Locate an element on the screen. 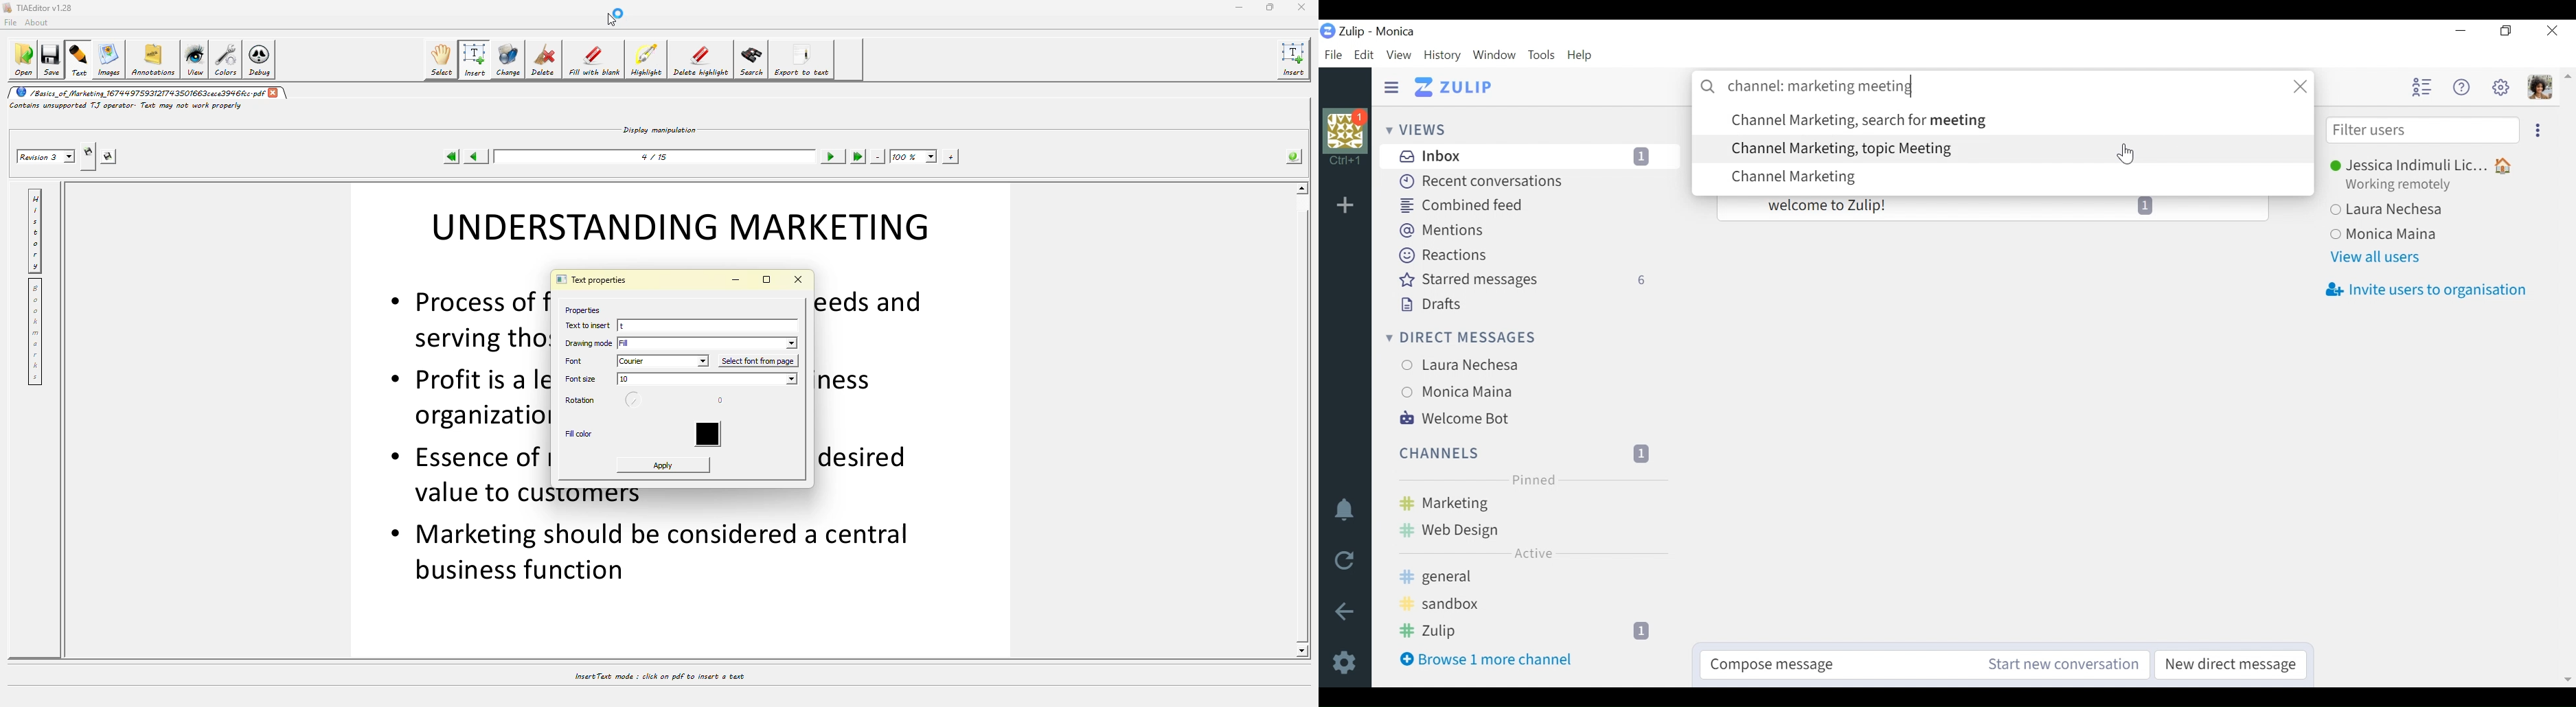 Image resolution: width=2576 pixels, height=728 pixels. Browse 1 more channel is located at coordinates (1488, 659).